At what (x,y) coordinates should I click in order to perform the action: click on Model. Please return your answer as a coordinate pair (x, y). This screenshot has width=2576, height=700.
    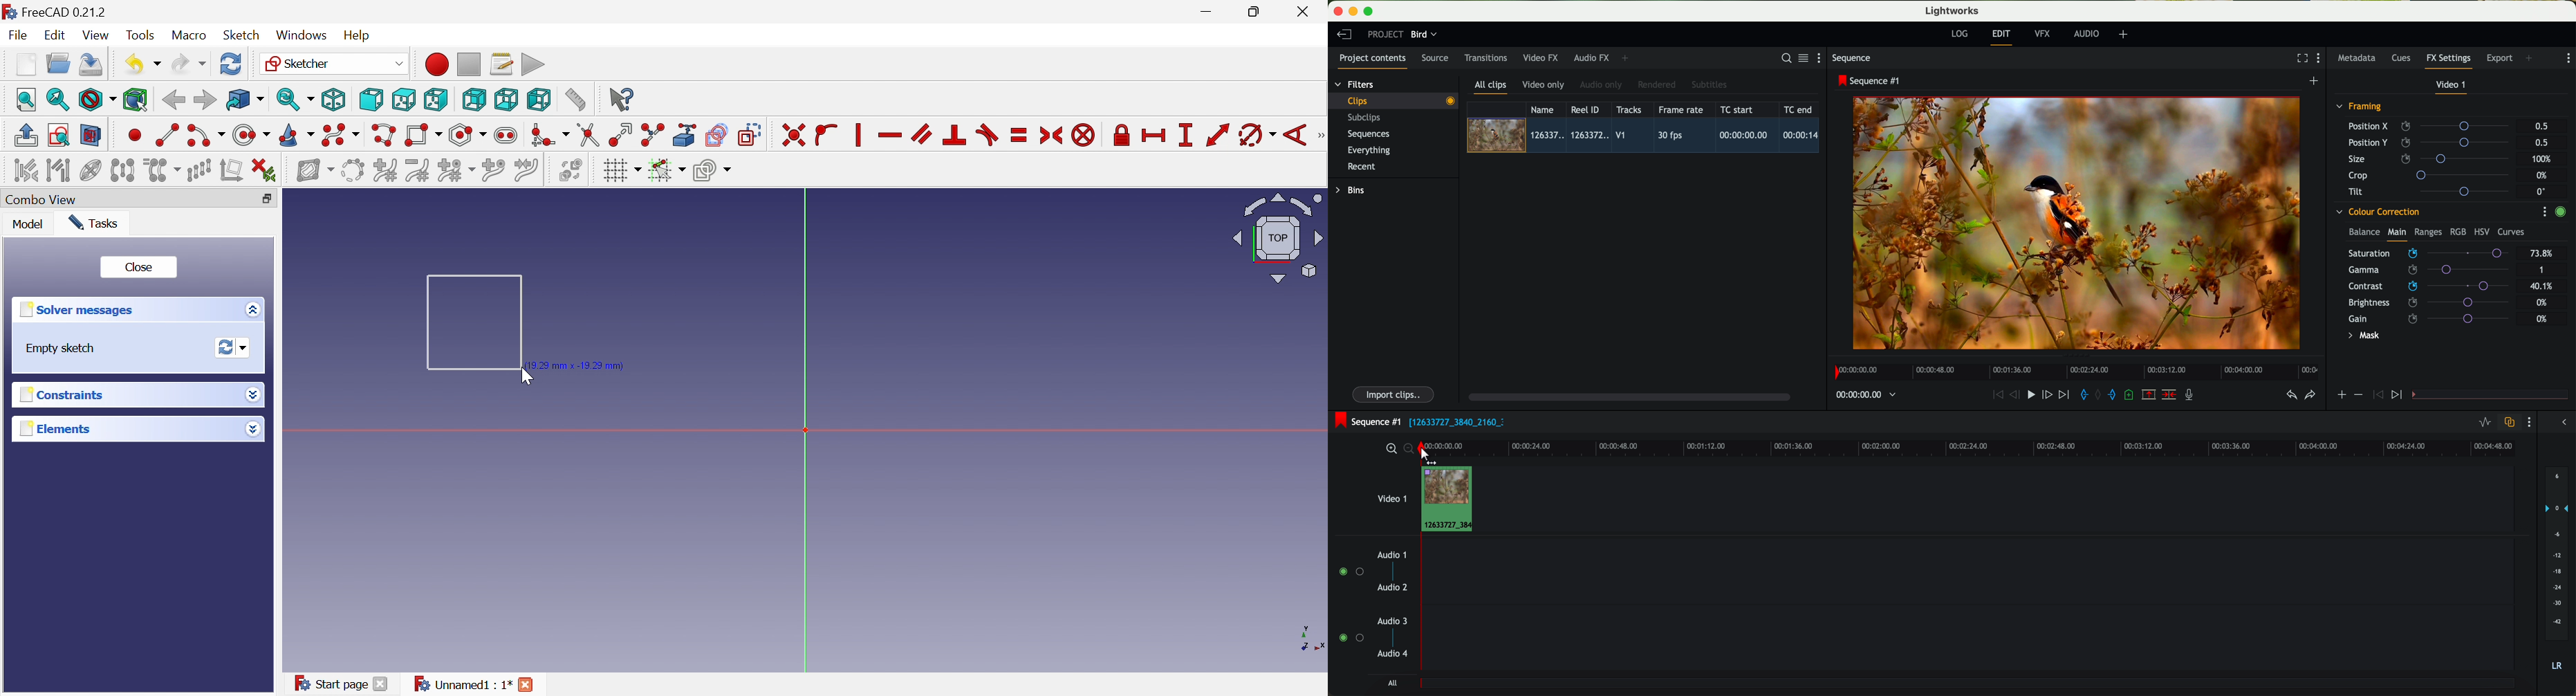
    Looking at the image, I should click on (28, 226).